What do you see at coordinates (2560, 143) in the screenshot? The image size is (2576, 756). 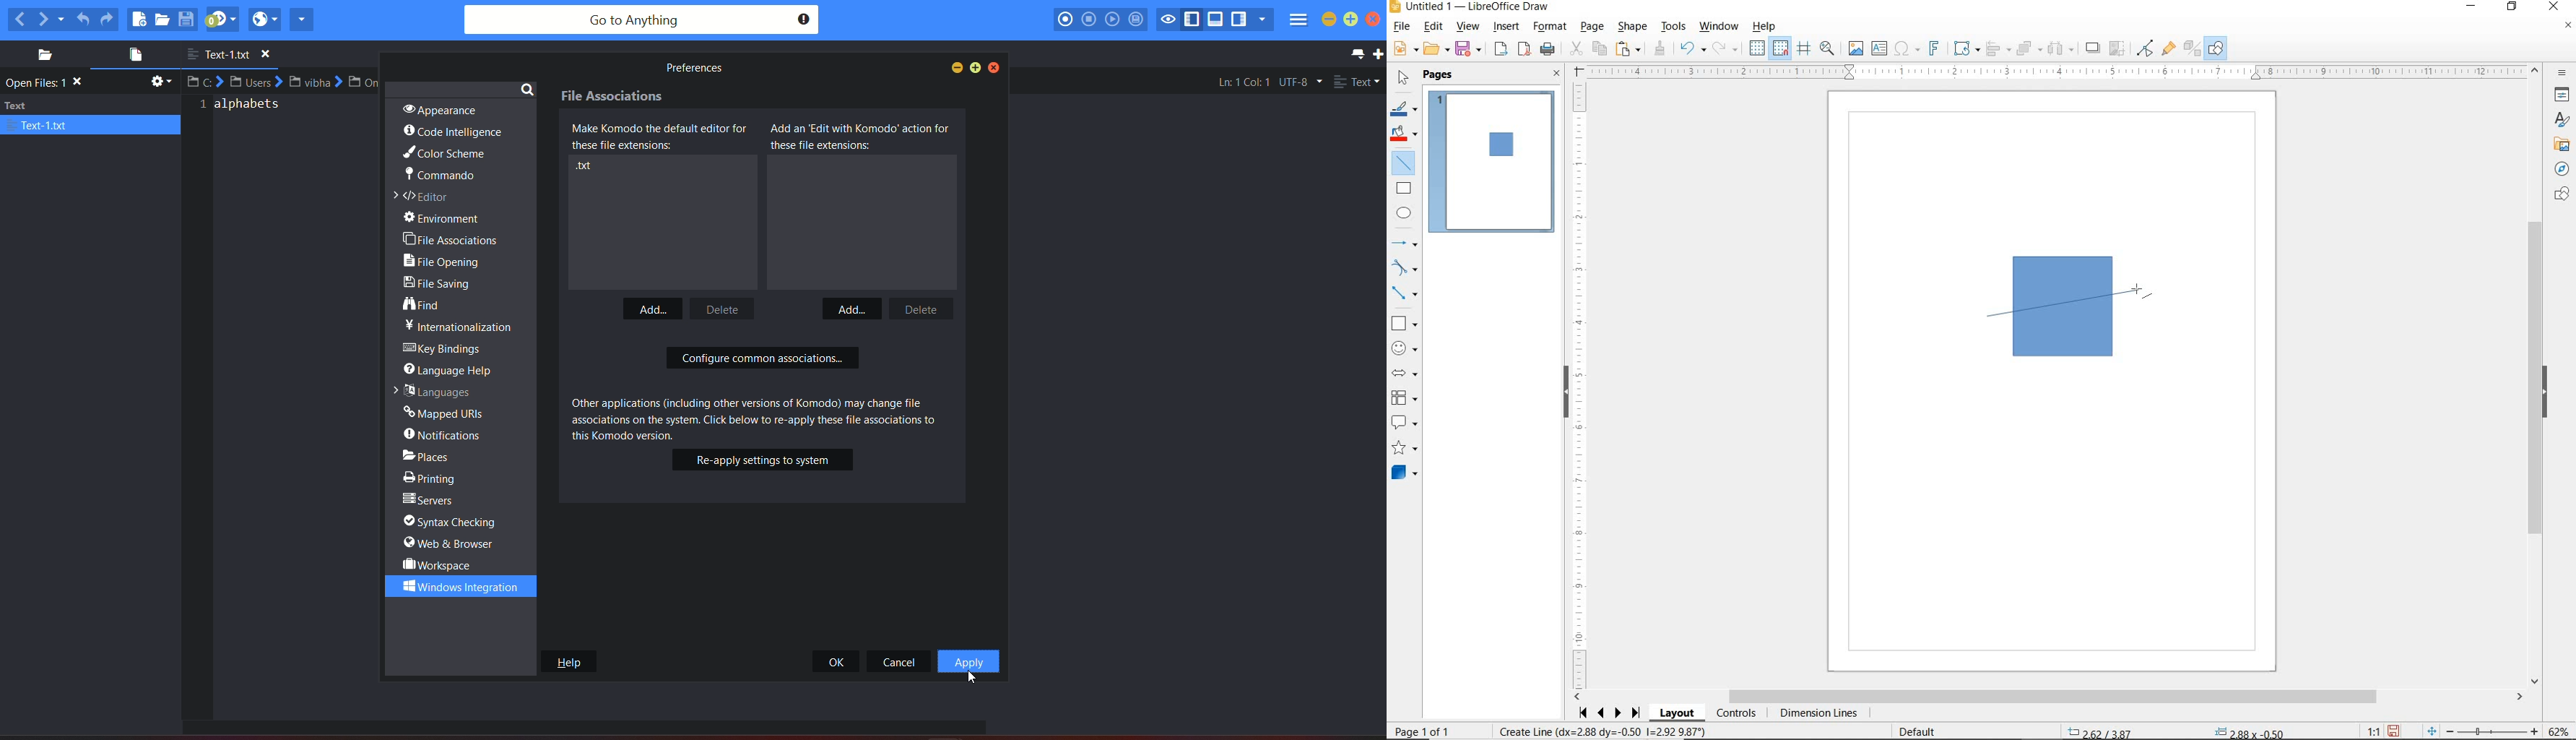 I see `GALLERY` at bounding box center [2560, 143].